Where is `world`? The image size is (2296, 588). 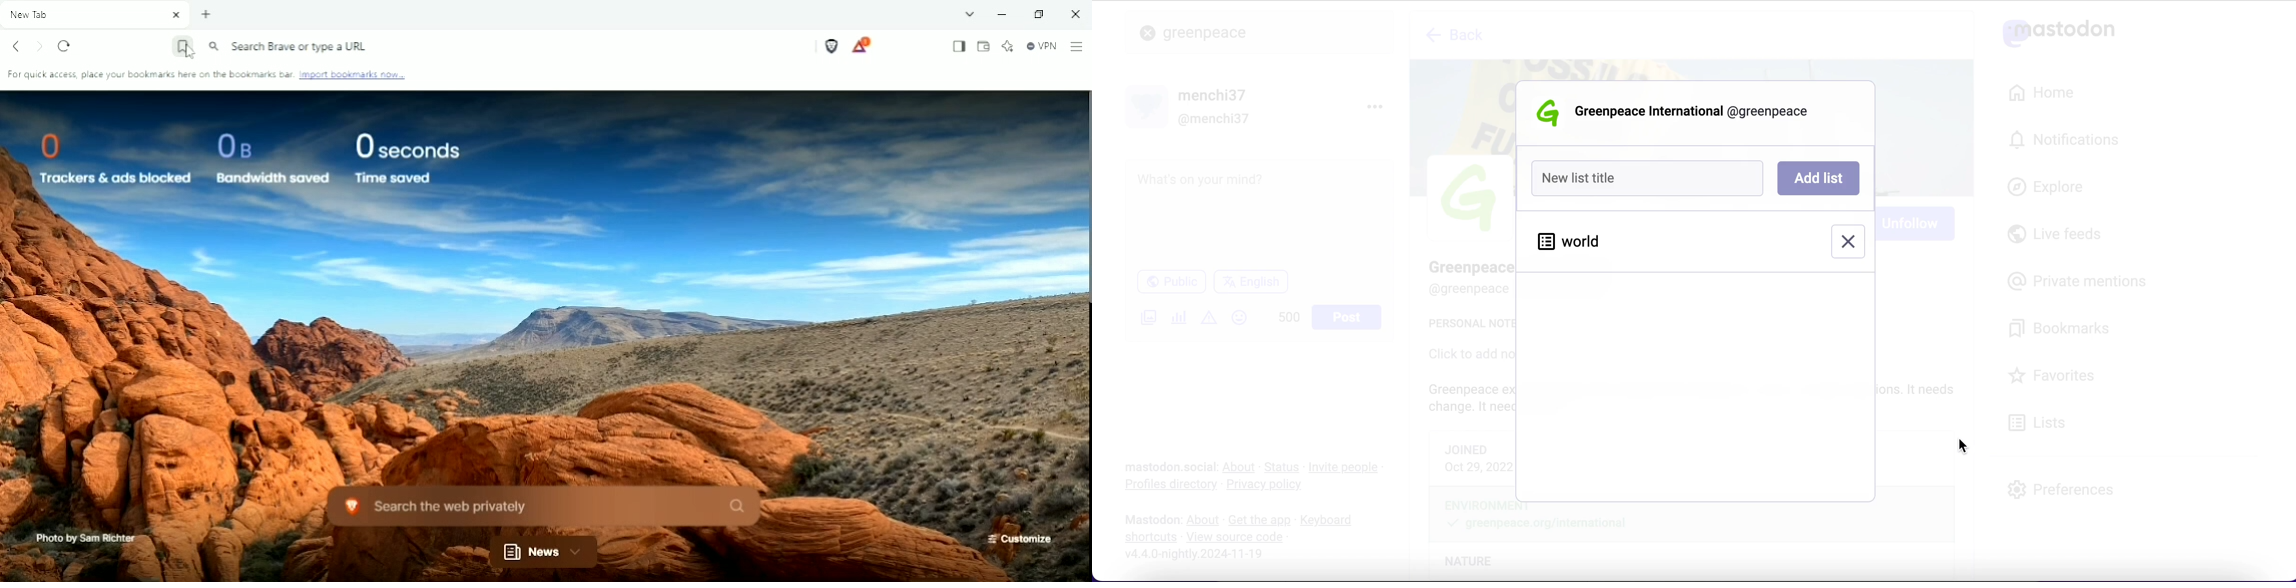 world is located at coordinates (1568, 240).